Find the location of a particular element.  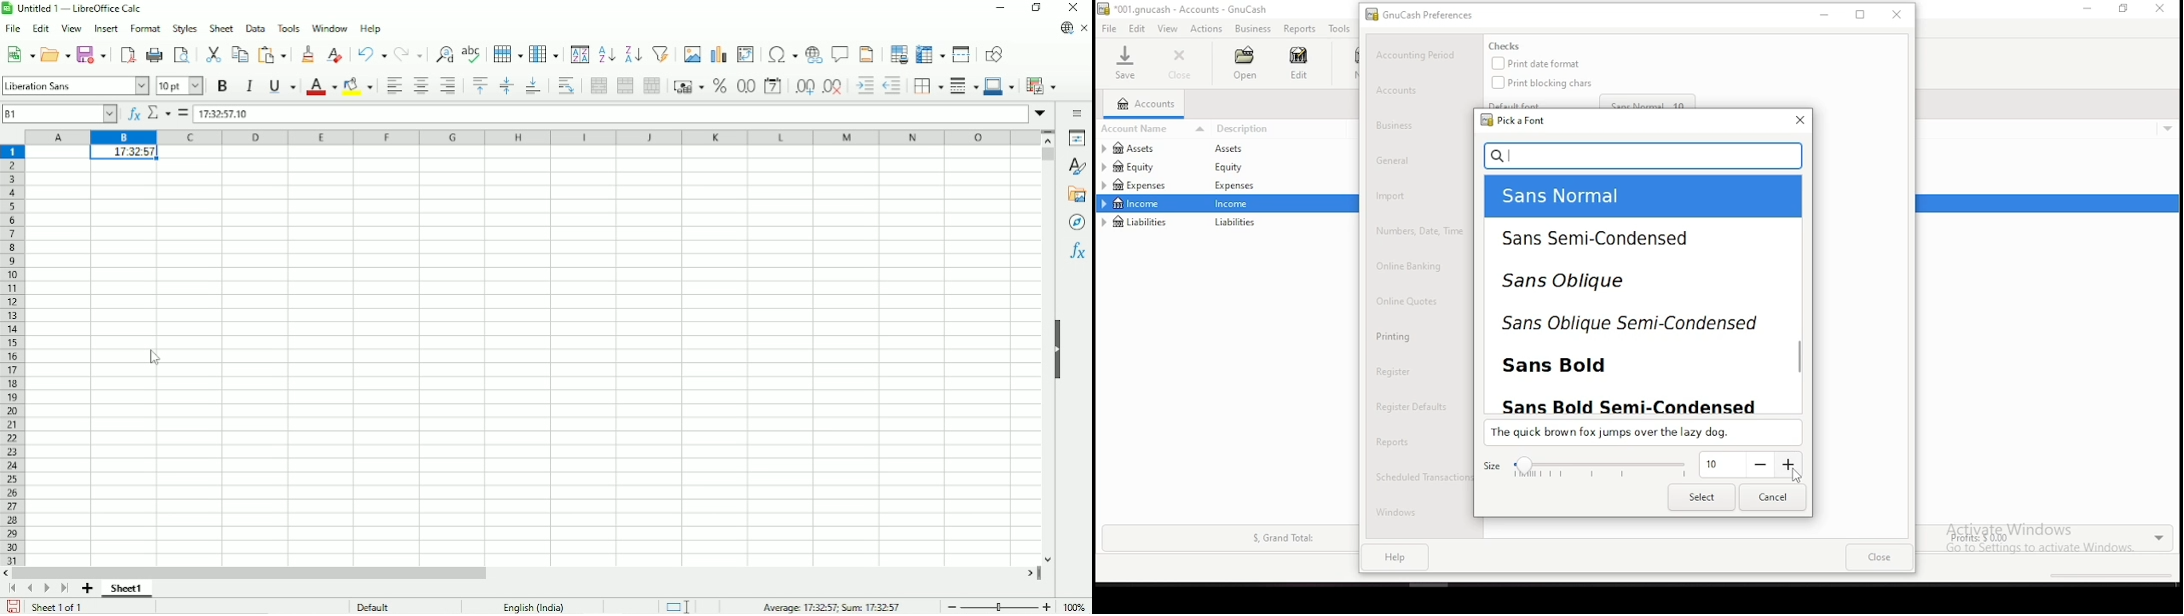

Time is located at coordinates (223, 114).